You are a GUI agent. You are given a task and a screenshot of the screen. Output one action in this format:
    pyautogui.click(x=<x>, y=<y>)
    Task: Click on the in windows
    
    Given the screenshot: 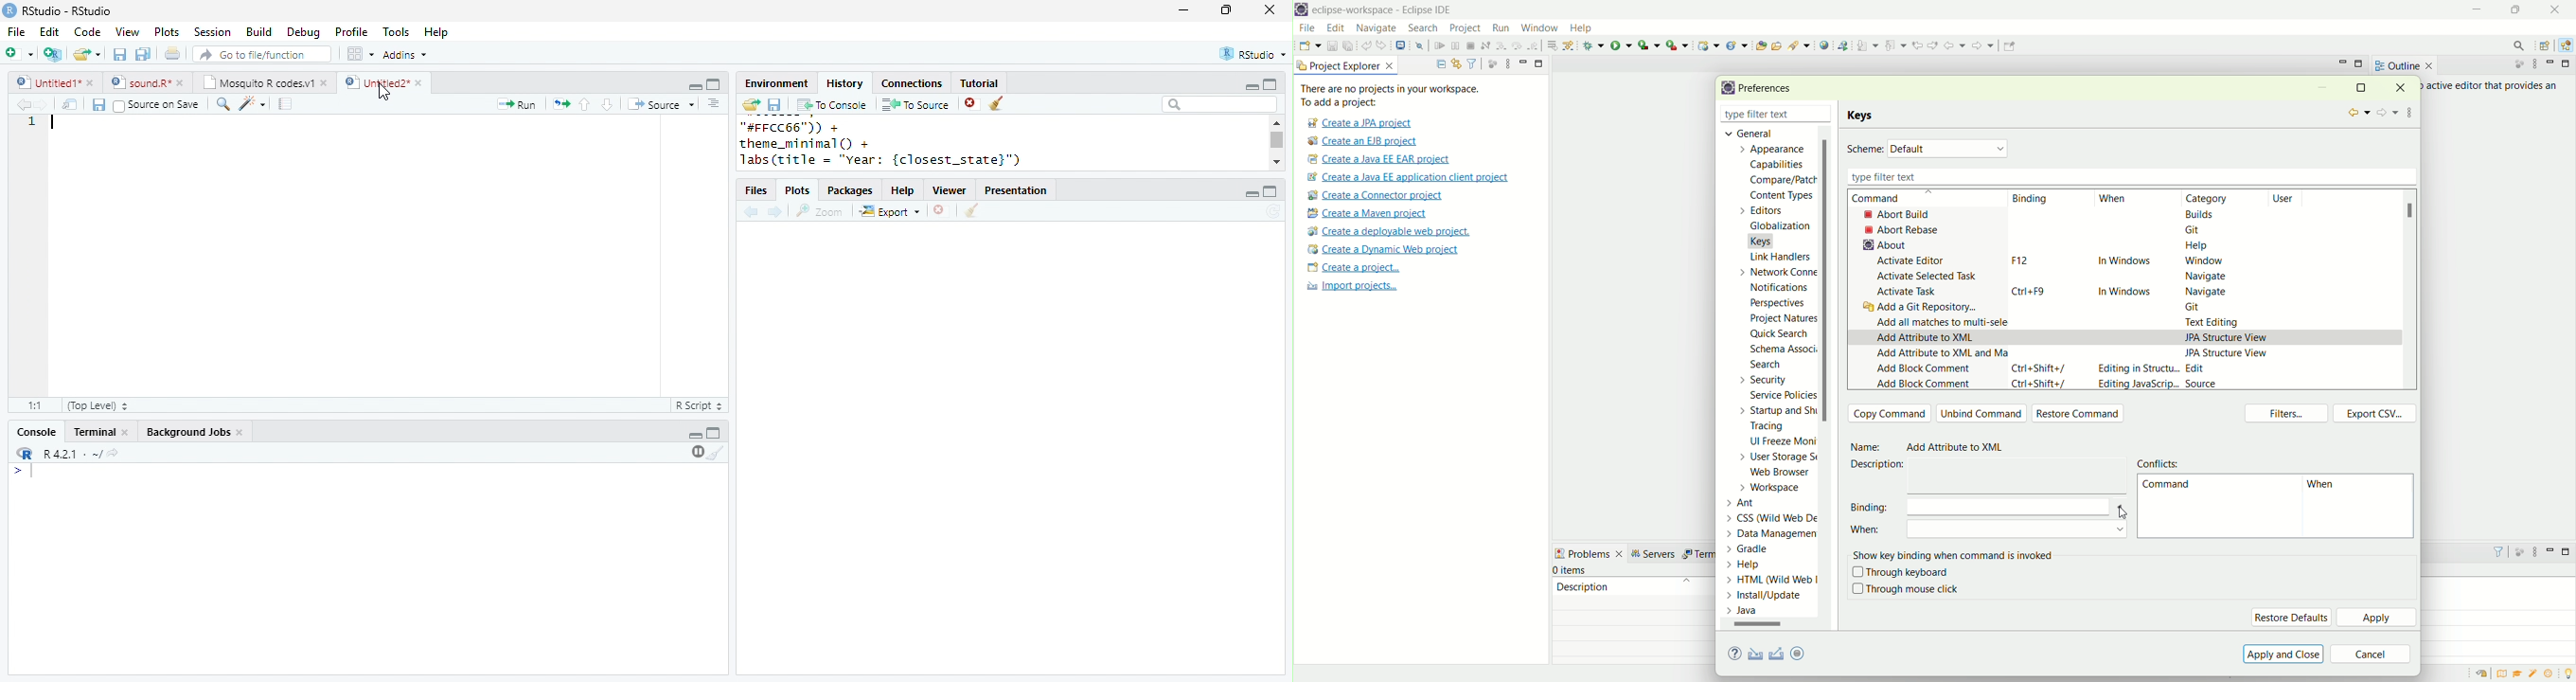 What is the action you would take?
    pyautogui.click(x=2127, y=289)
    